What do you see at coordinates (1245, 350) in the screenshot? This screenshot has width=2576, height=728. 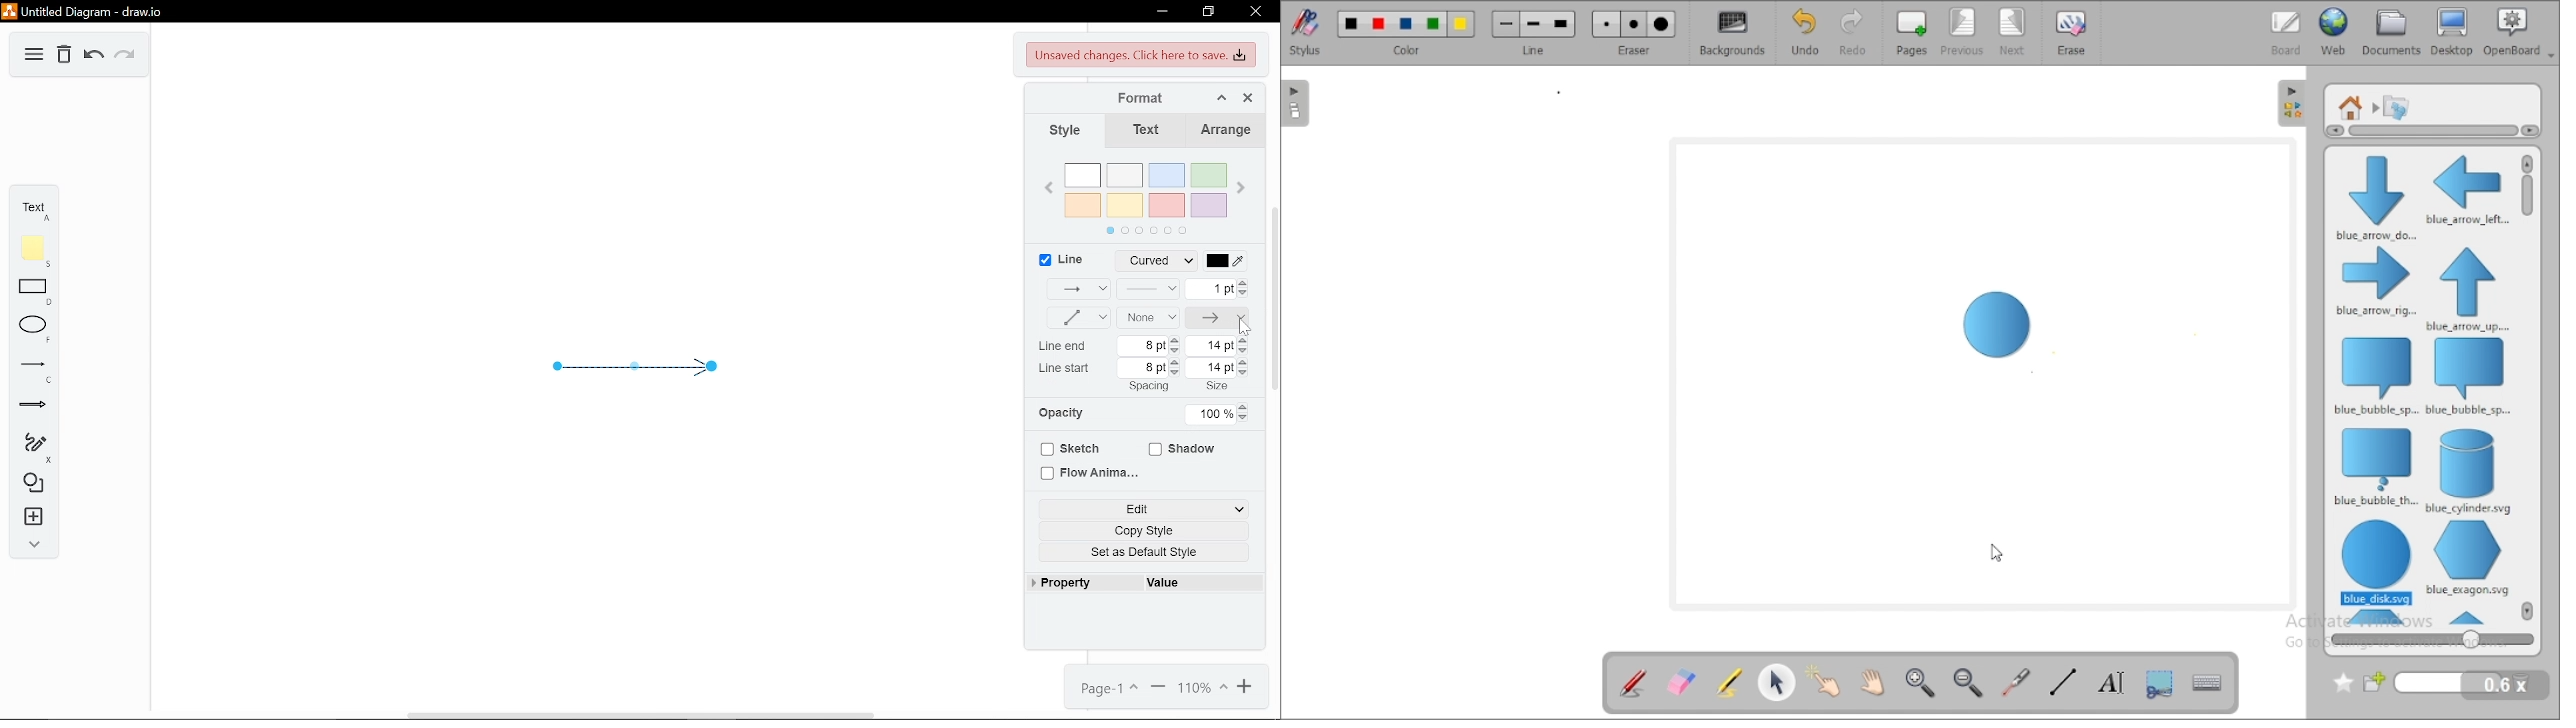 I see `Decrease line end size` at bounding box center [1245, 350].